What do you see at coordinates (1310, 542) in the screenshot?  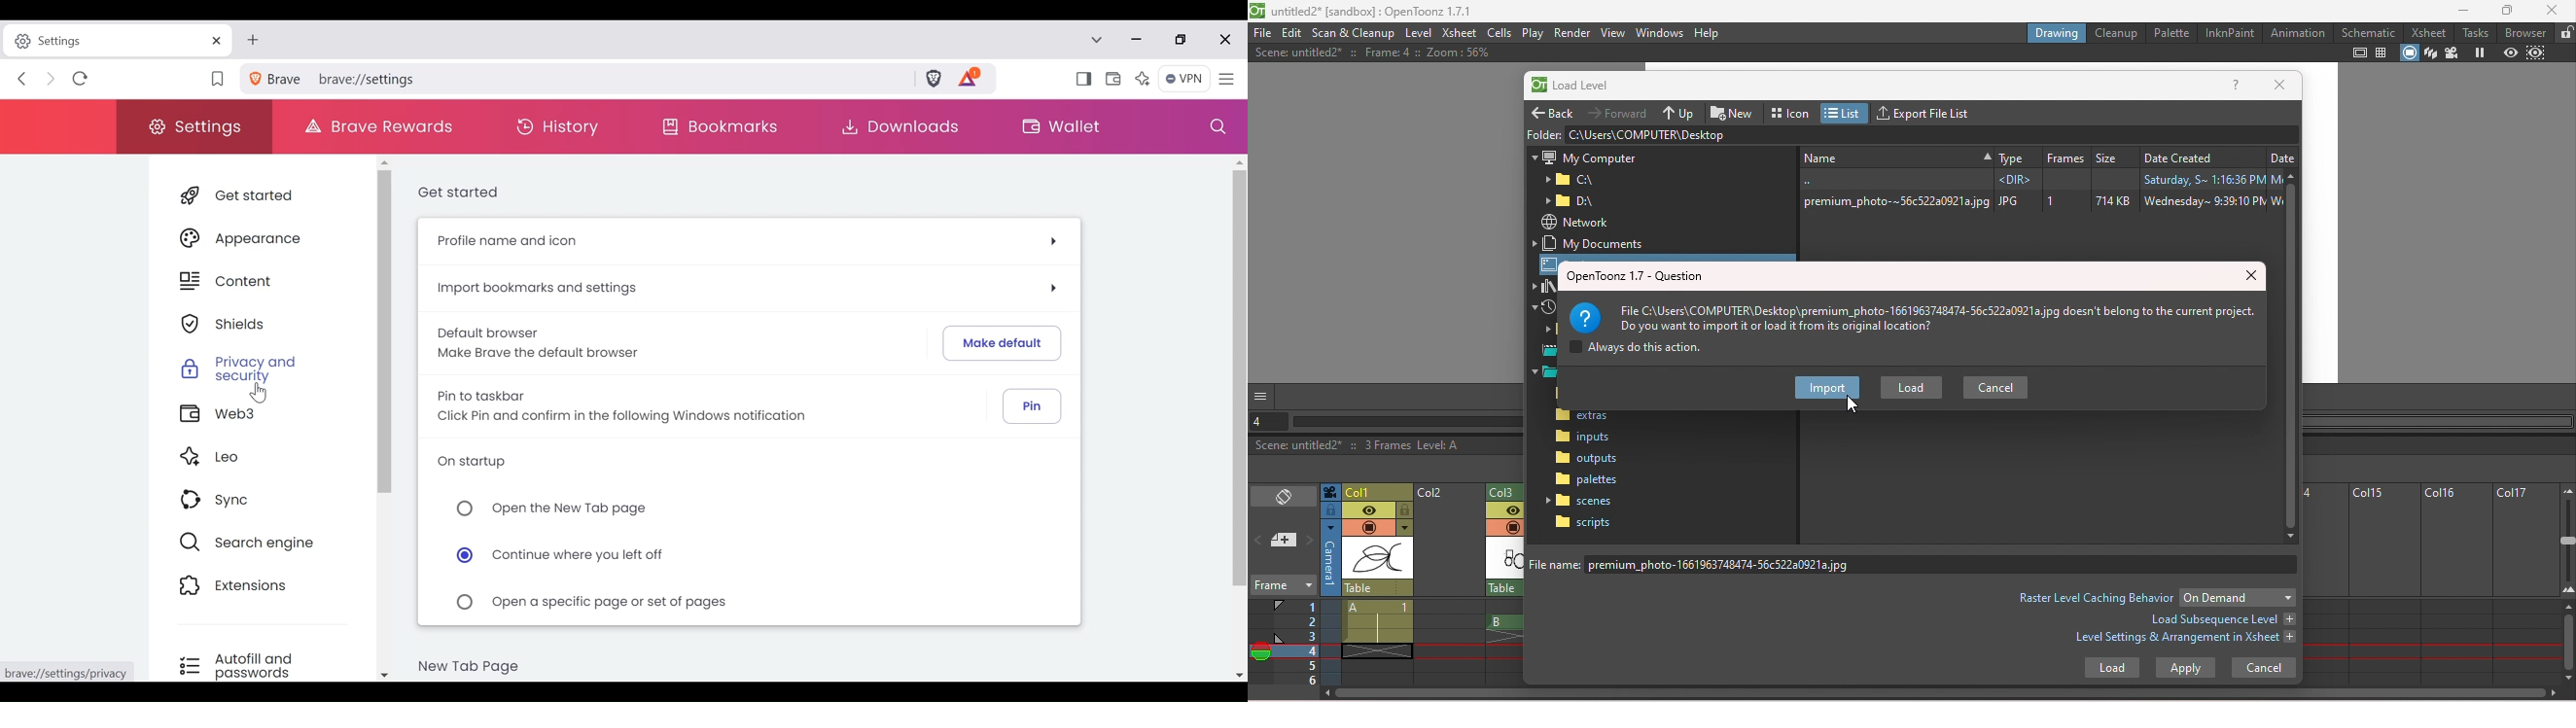 I see `Next memo` at bounding box center [1310, 542].